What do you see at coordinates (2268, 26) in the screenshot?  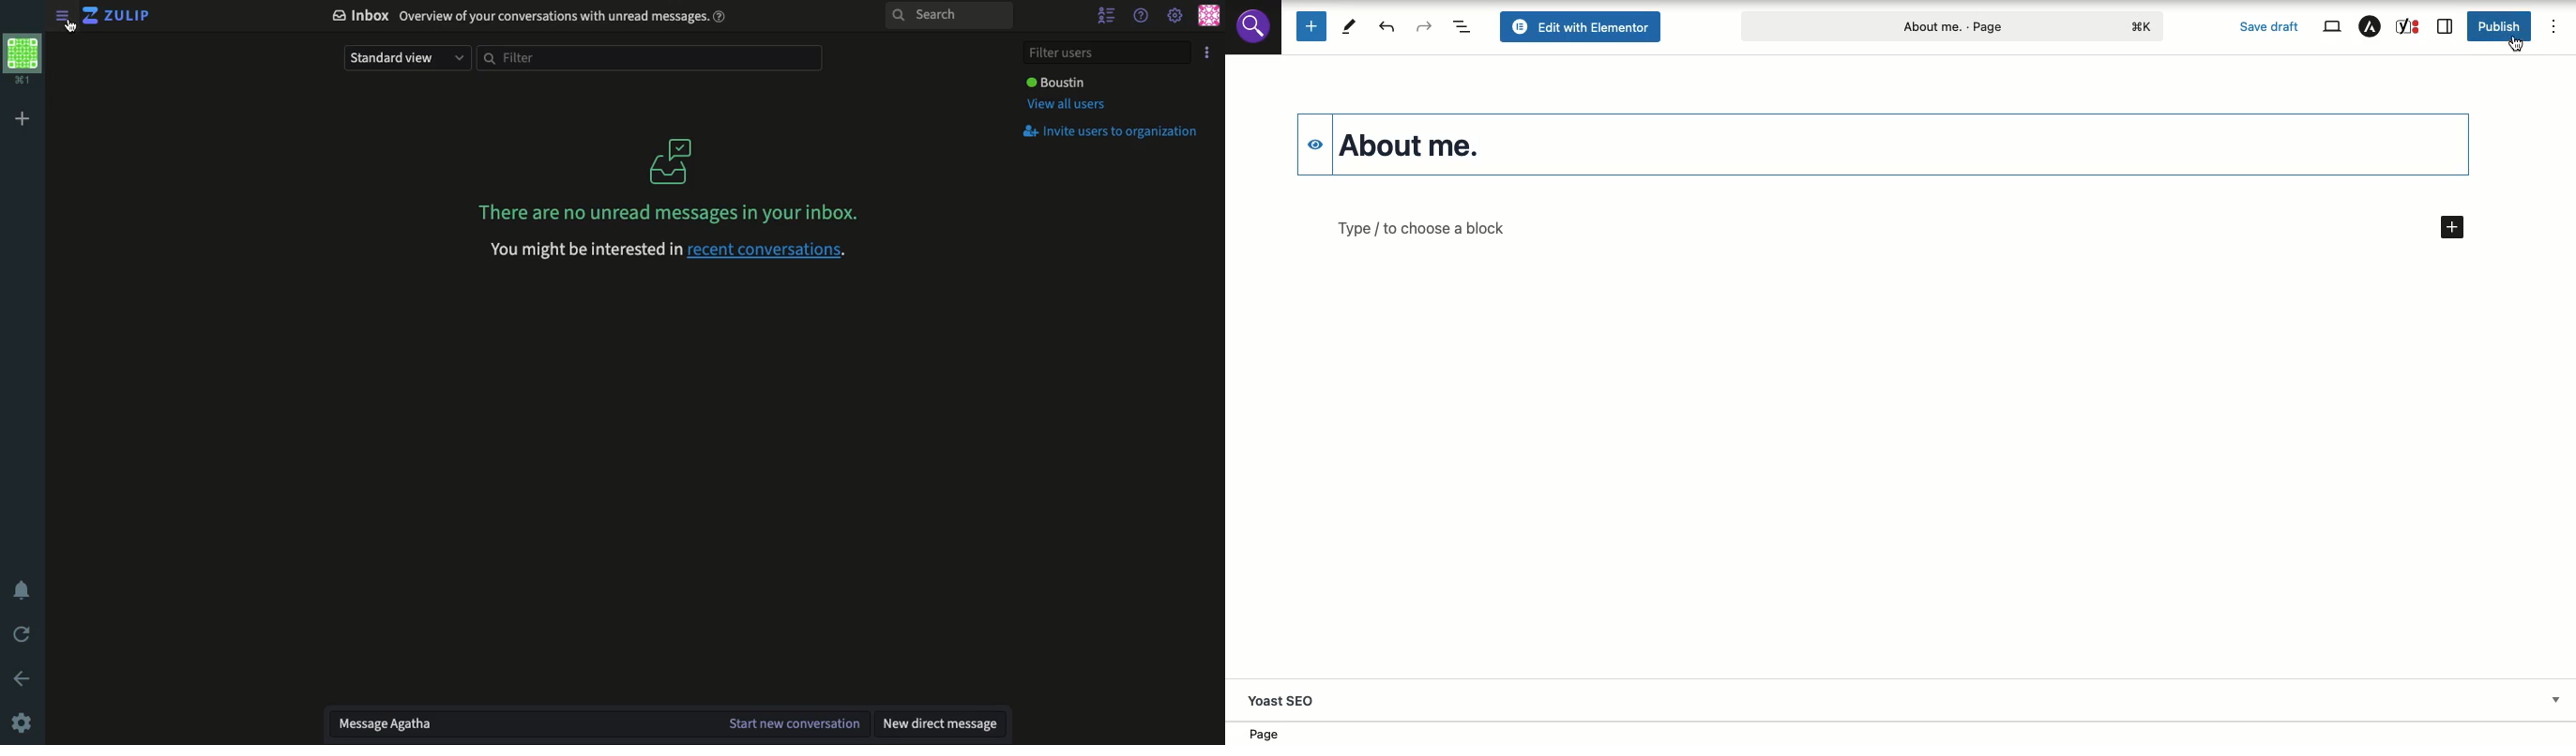 I see `Save draft` at bounding box center [2268, 26].